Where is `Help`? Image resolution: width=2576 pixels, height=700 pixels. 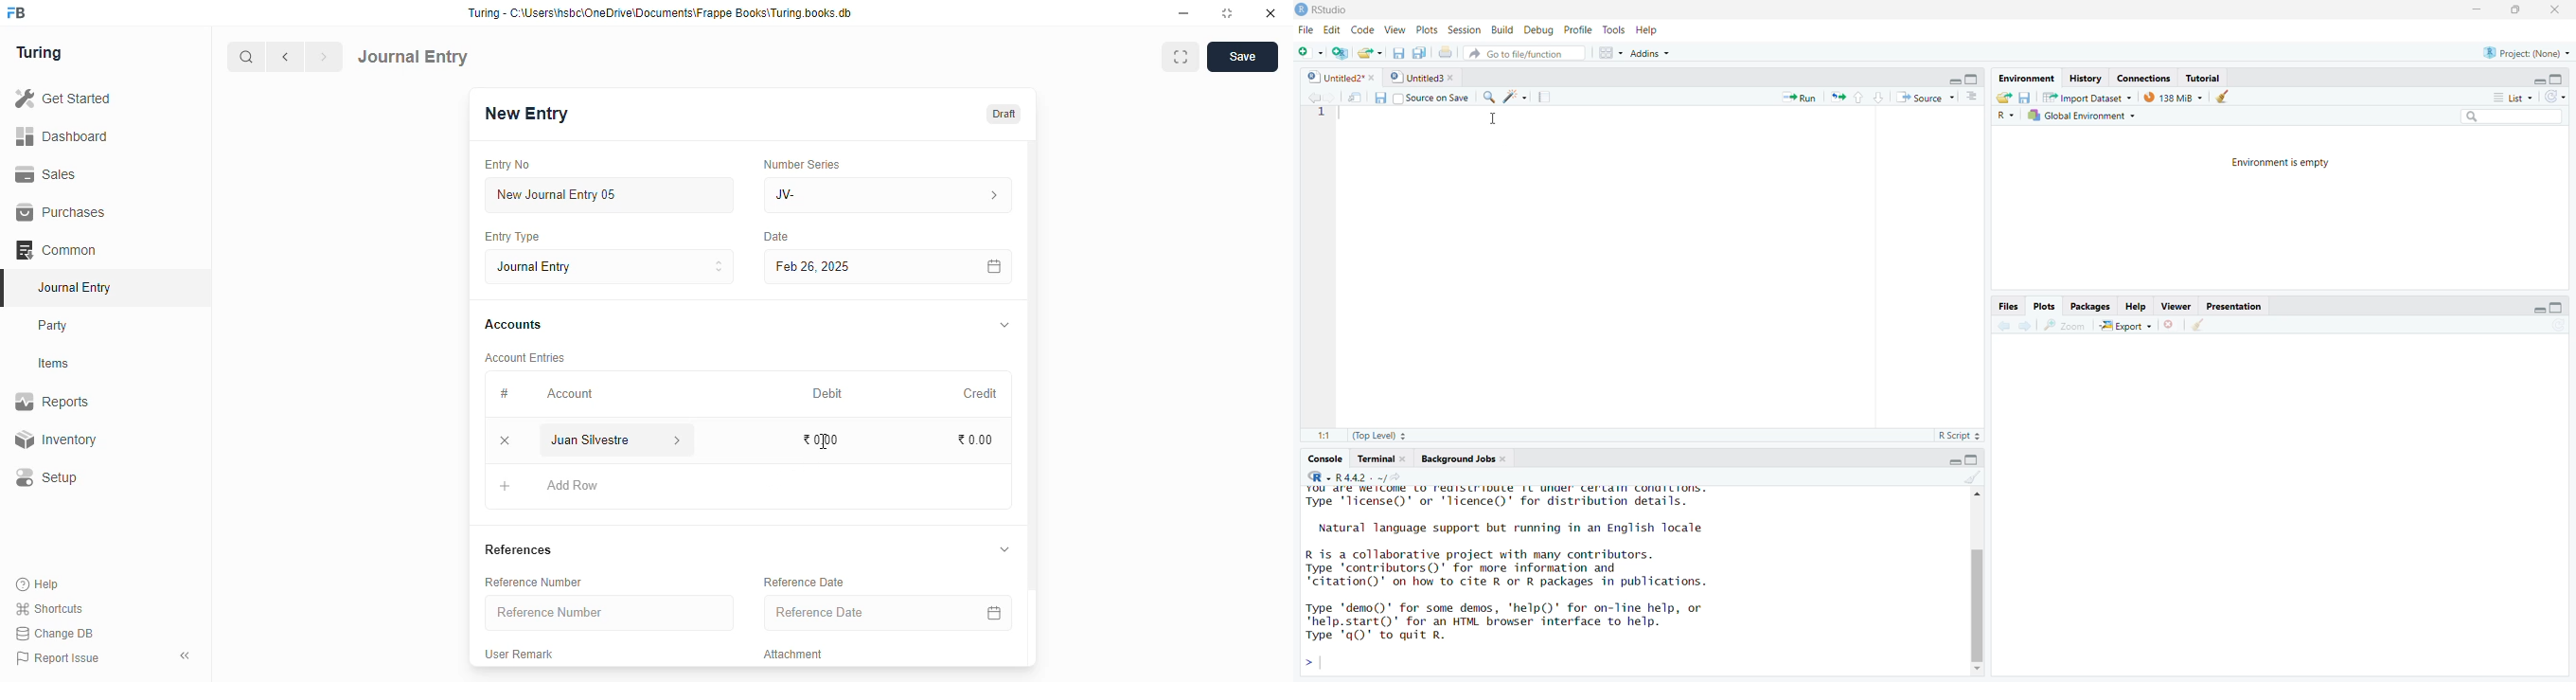 Help is located at coordinates (1648, 28).